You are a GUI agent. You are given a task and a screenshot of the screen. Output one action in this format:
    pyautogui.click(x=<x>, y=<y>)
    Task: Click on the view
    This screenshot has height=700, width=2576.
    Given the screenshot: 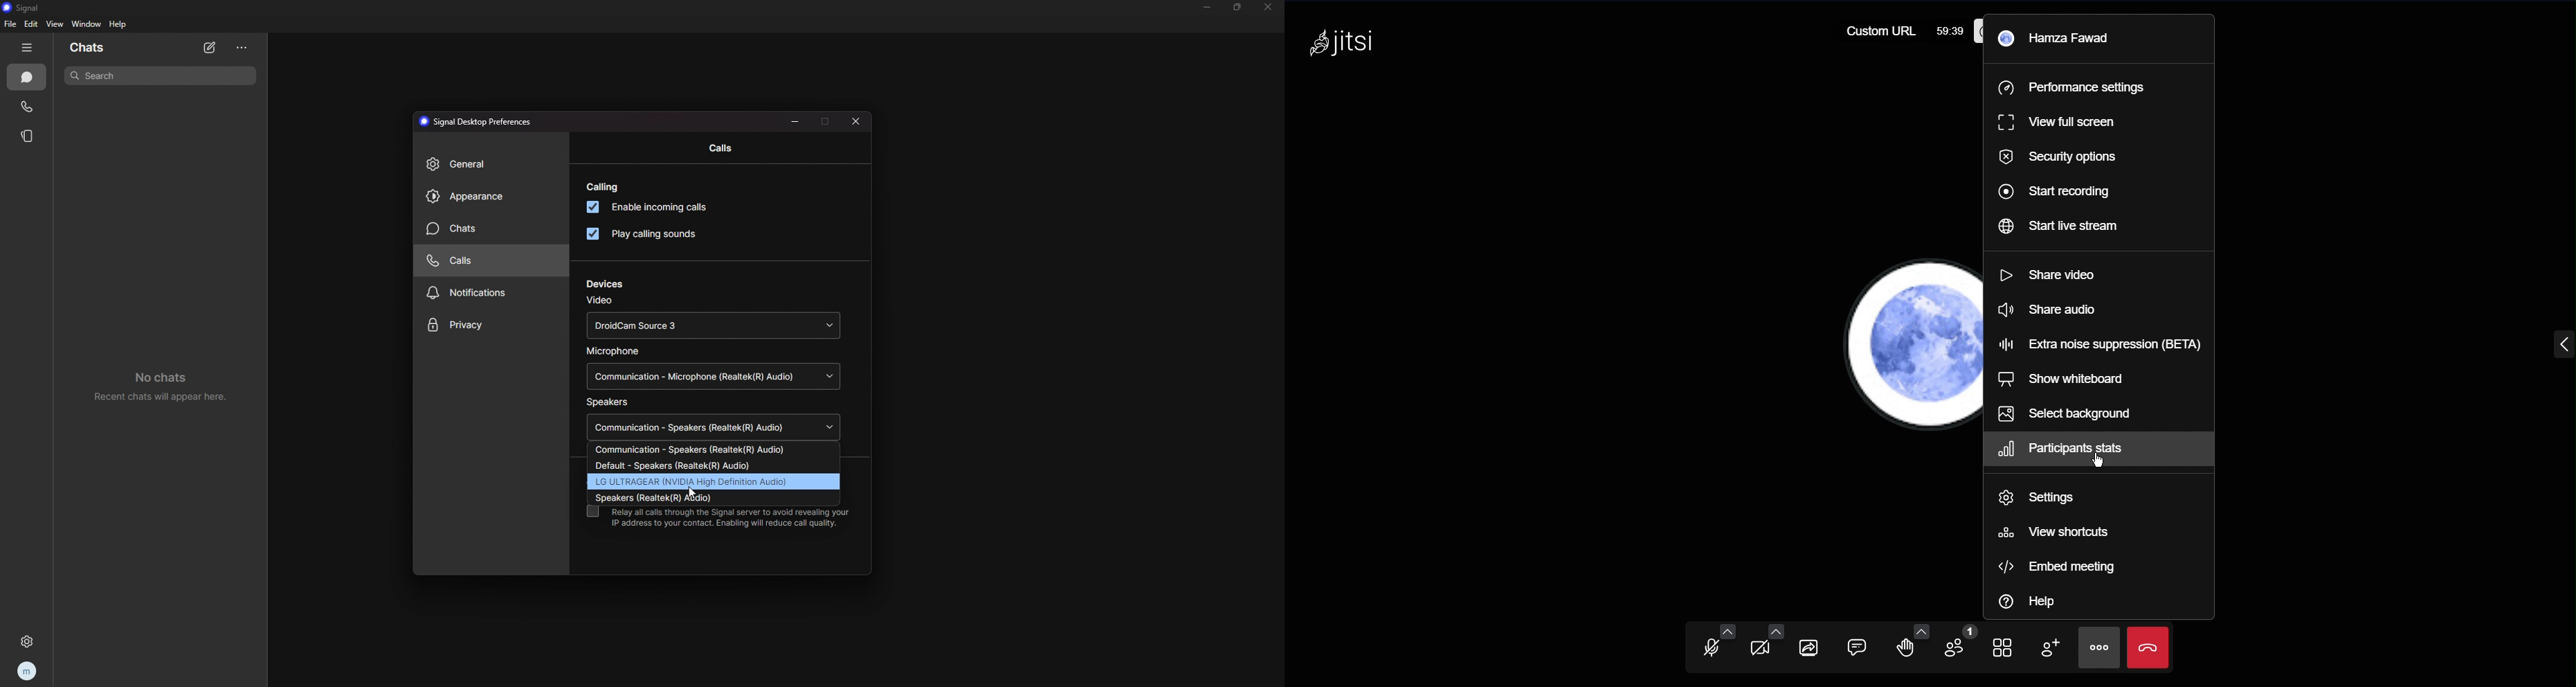 What is the action you would take?
    pyautogui.click(x=56, y=24)
    